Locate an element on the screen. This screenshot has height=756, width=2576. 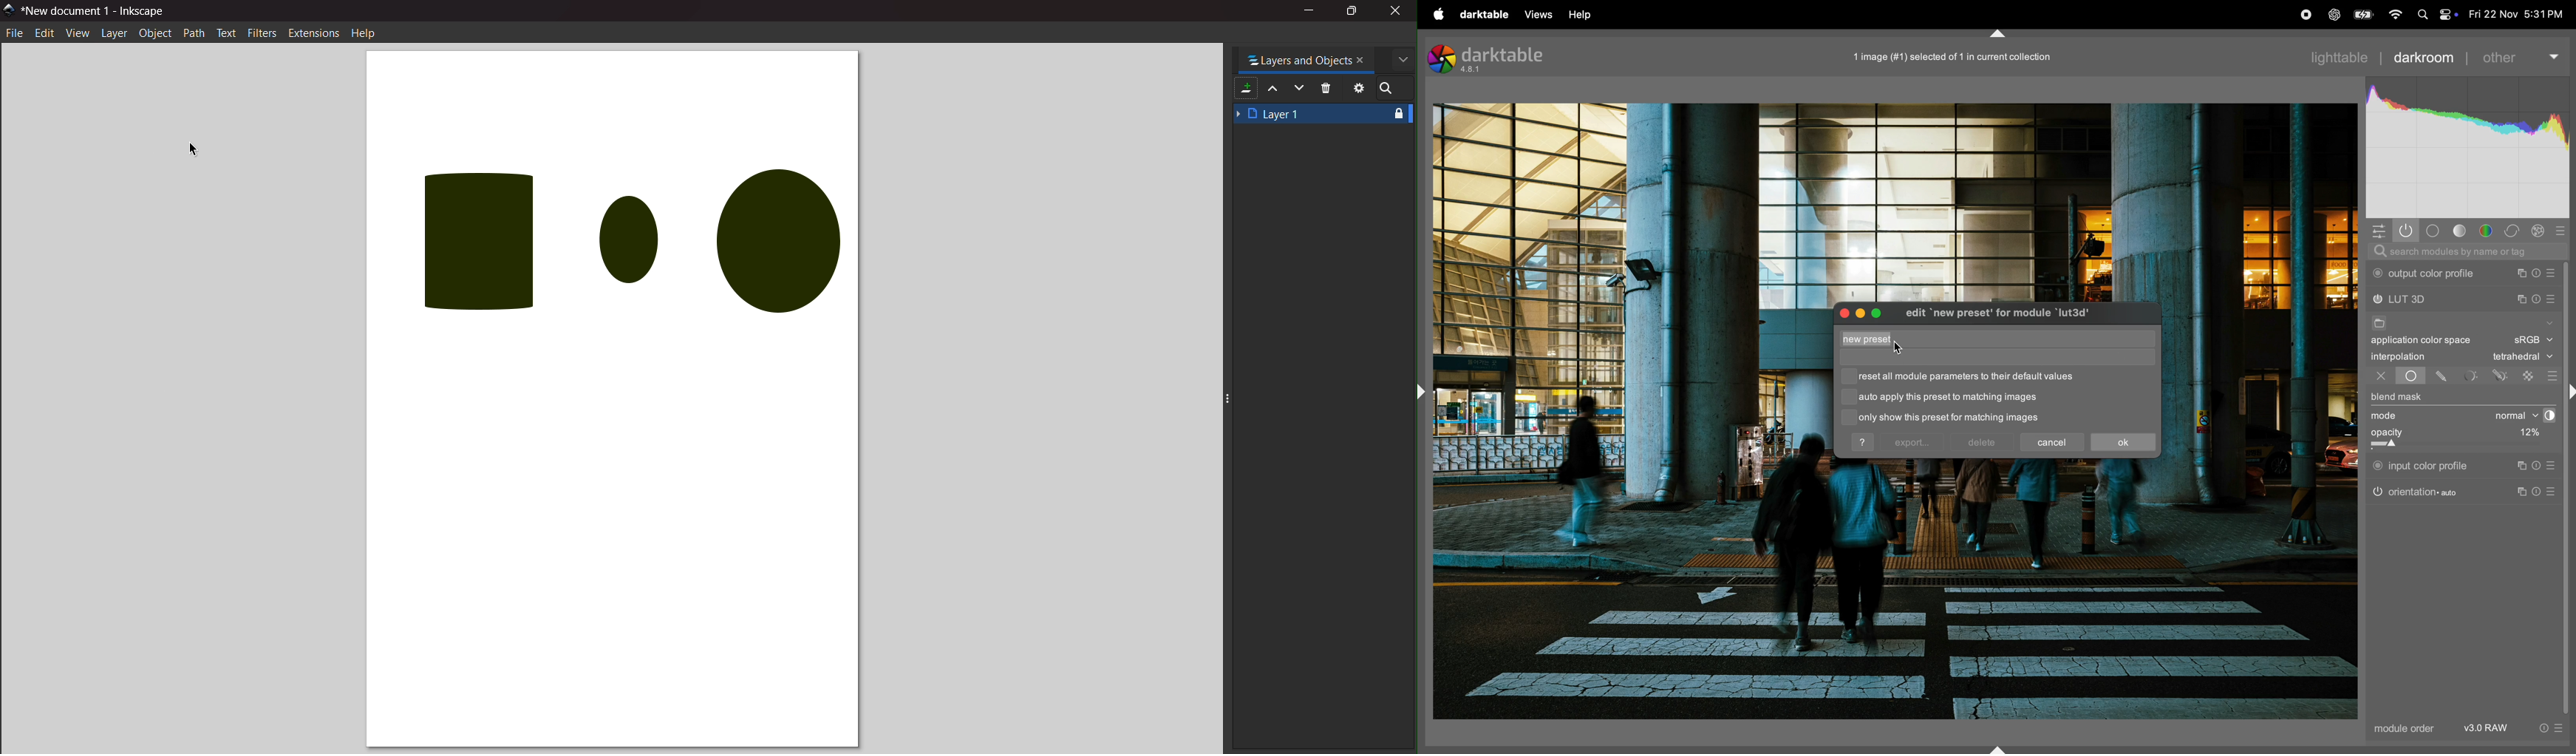
instance is located at coordinates (2521, 466).